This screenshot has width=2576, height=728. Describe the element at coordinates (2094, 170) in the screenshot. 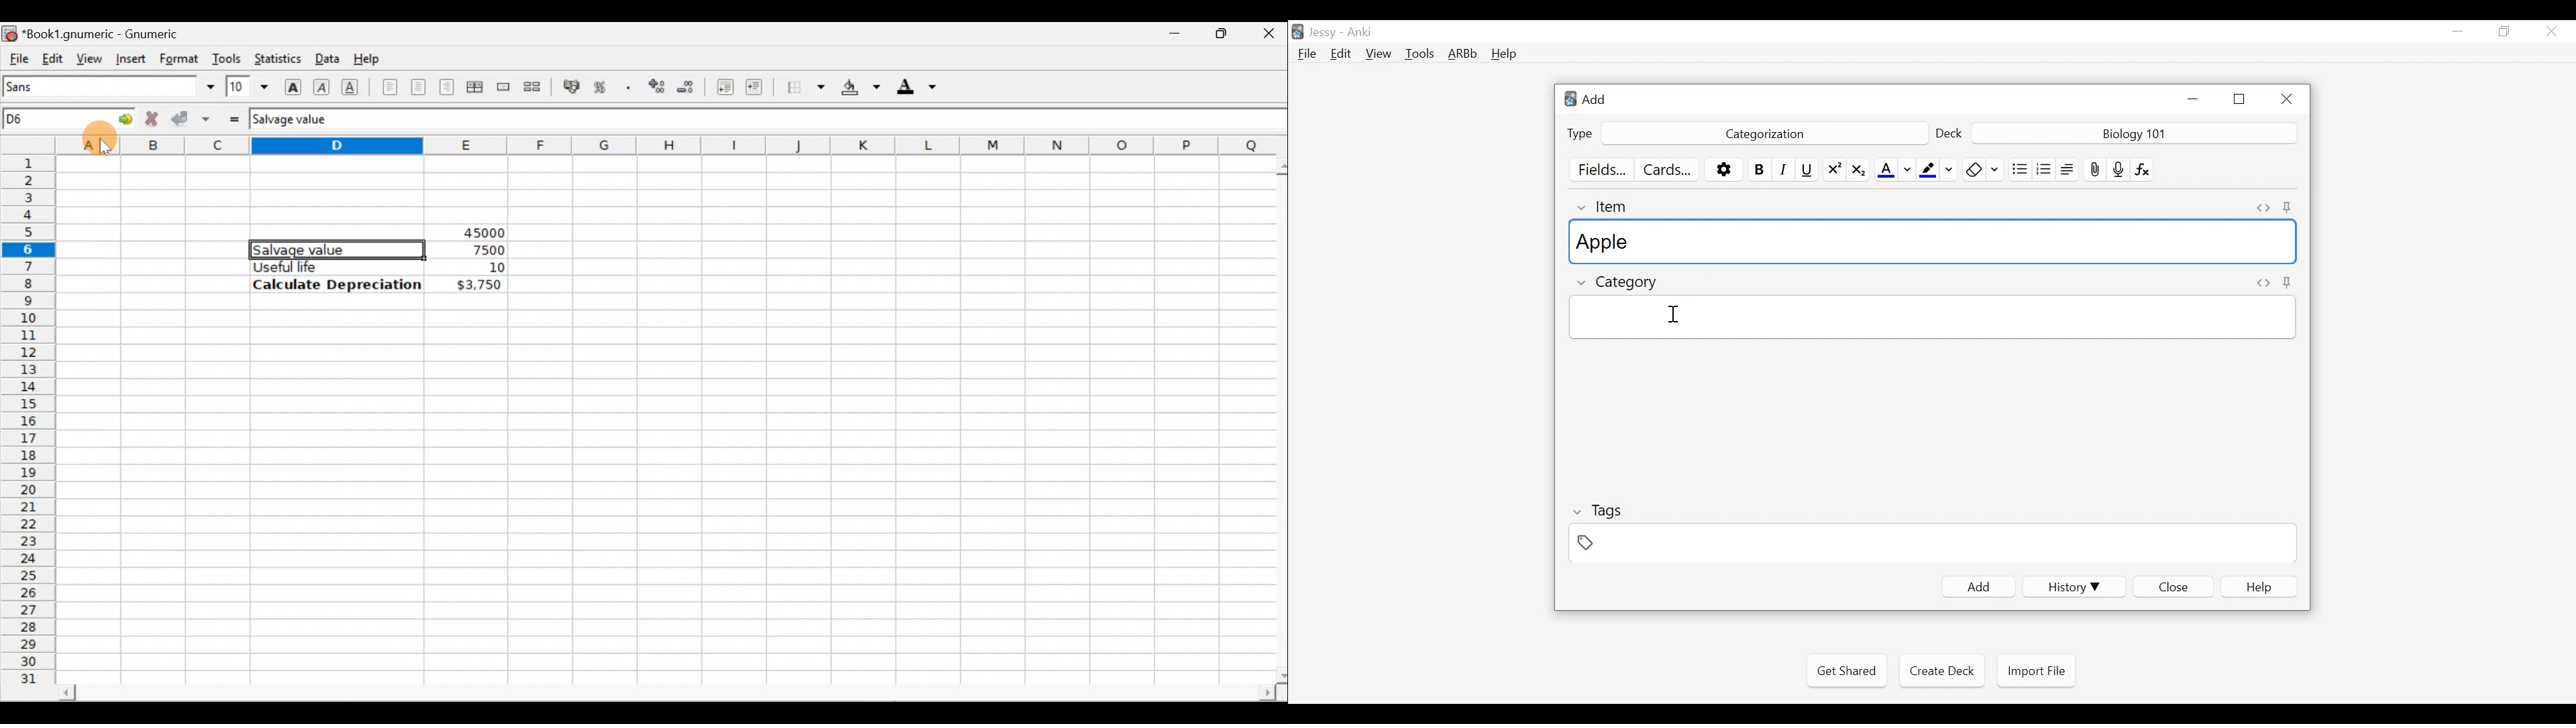

I see `Upload File` at that location.